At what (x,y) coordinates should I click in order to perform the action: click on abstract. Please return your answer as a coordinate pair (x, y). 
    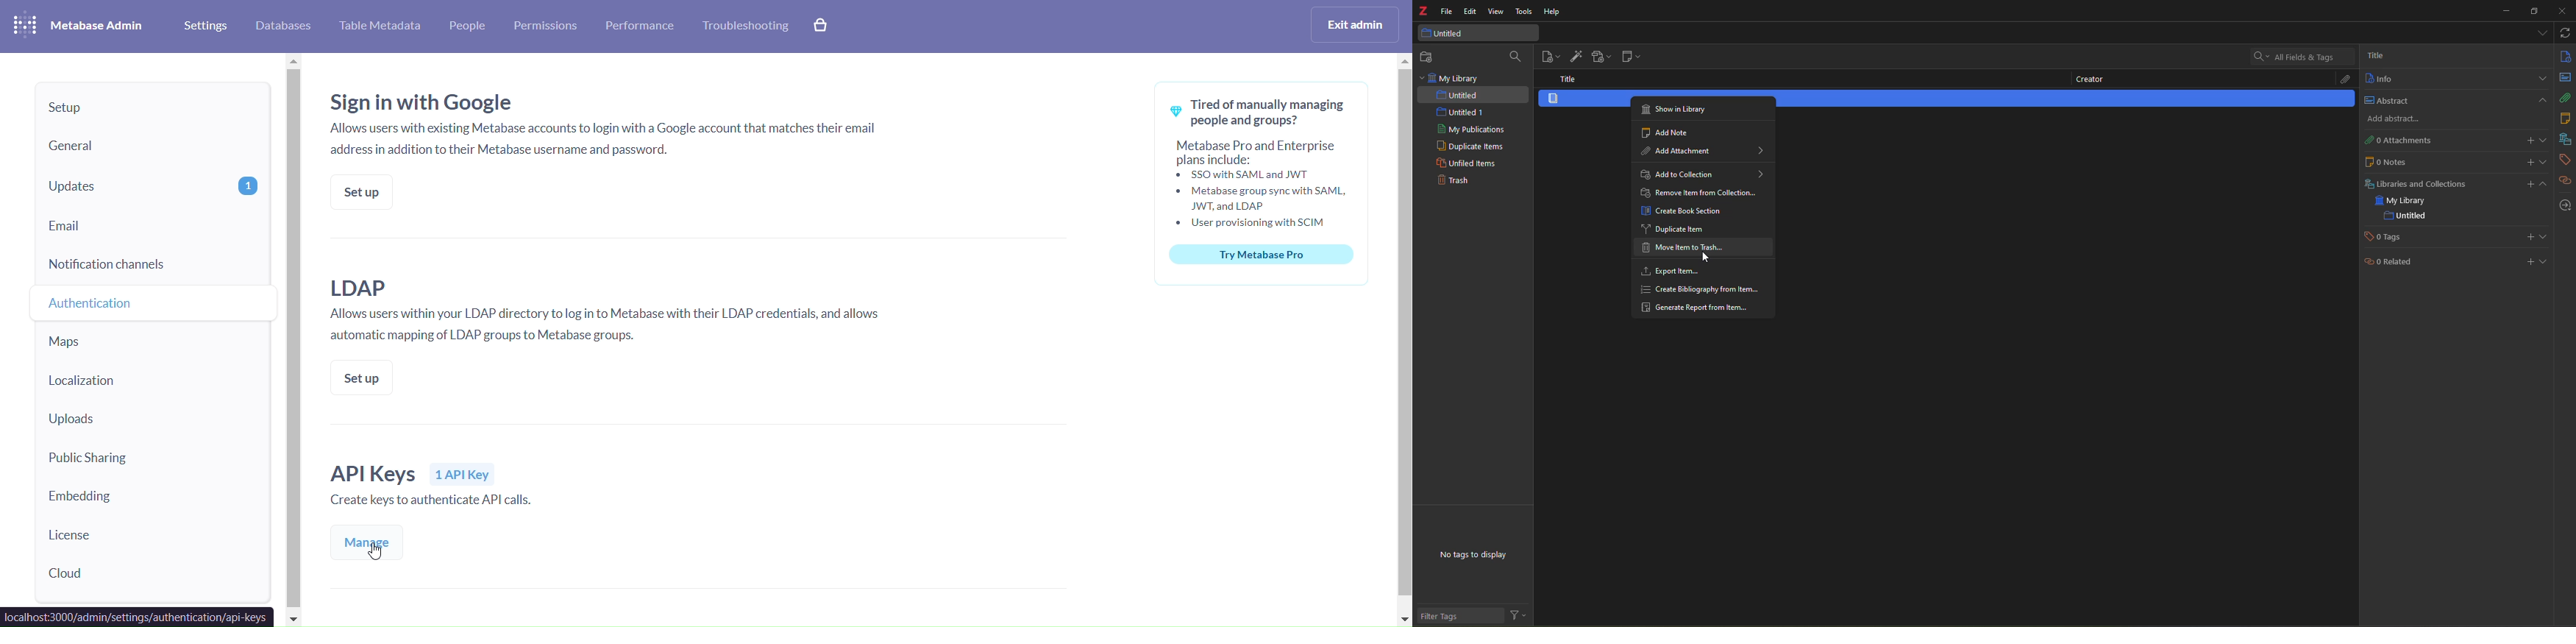
    Looking at the image, I should click on (2566, 77).